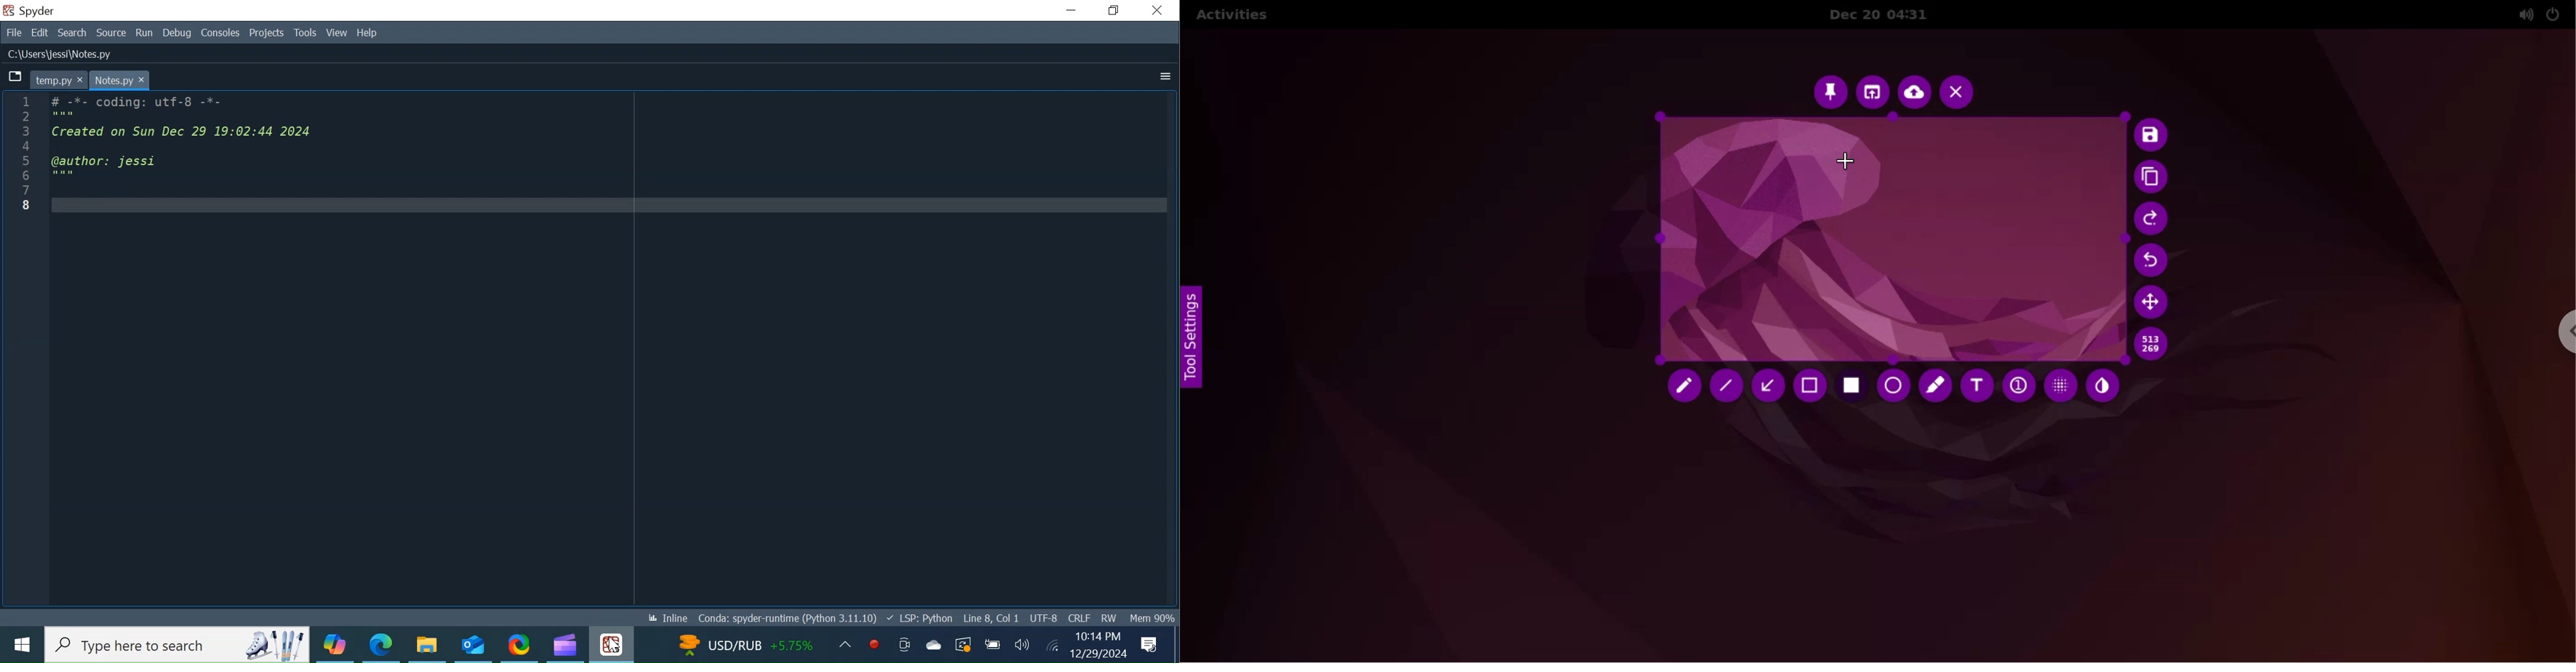 The width and height of the screenshot is (2576, 672). Describe the element at coordinates (764, 643) in the screenshot. I see `Updates` at that location.